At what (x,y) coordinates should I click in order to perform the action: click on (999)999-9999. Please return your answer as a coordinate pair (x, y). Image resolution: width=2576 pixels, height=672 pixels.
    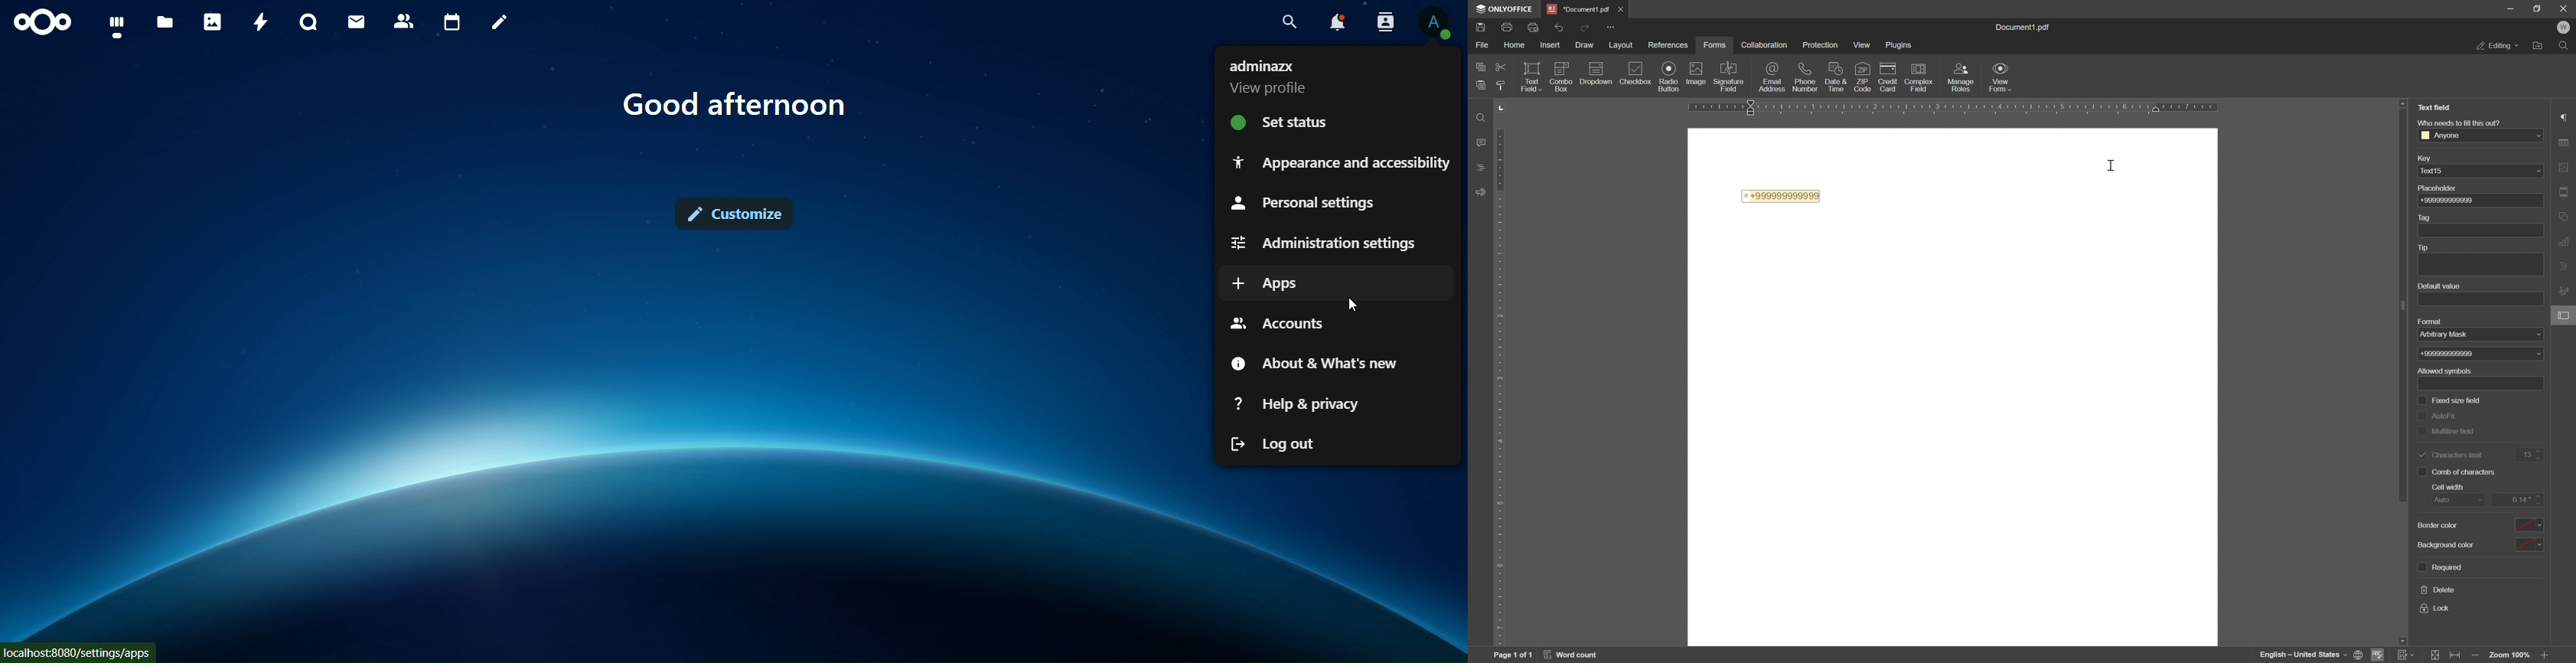
    Looking at the image, I should click on (2452, 200).